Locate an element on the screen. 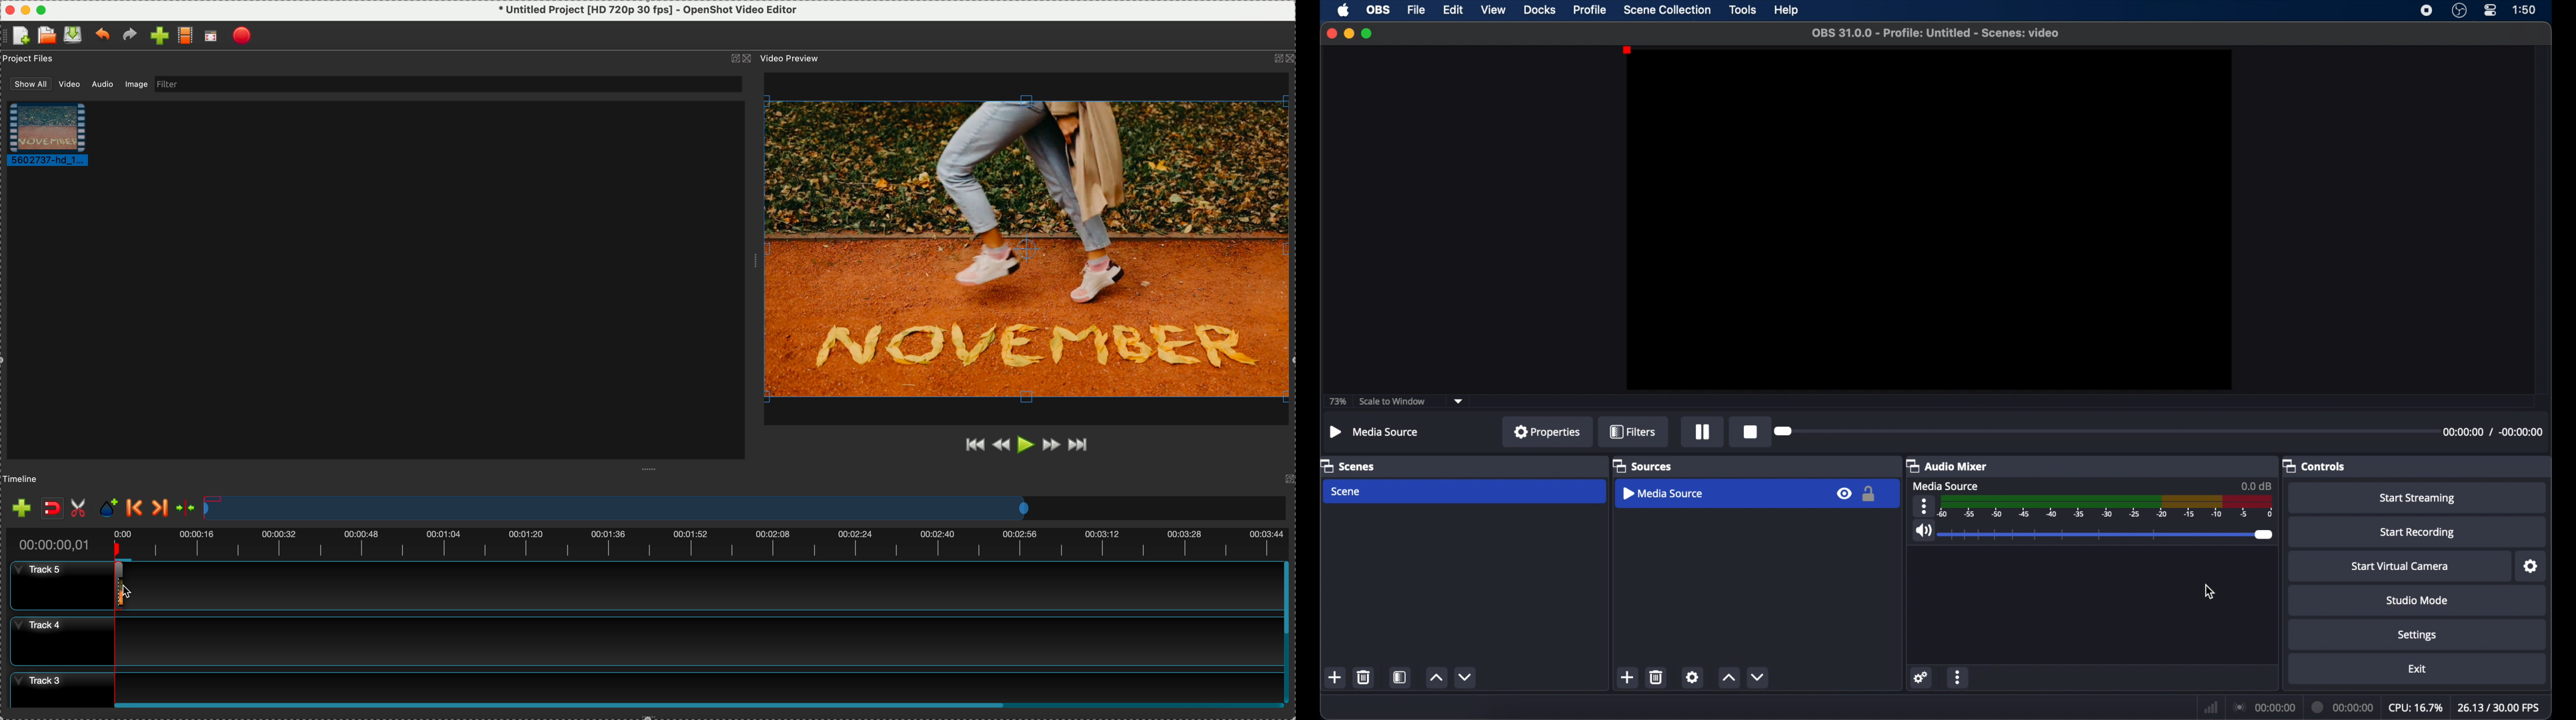 The height and width of the screenshot is (728, 2576). delete is located at coordinates (1364, 677).